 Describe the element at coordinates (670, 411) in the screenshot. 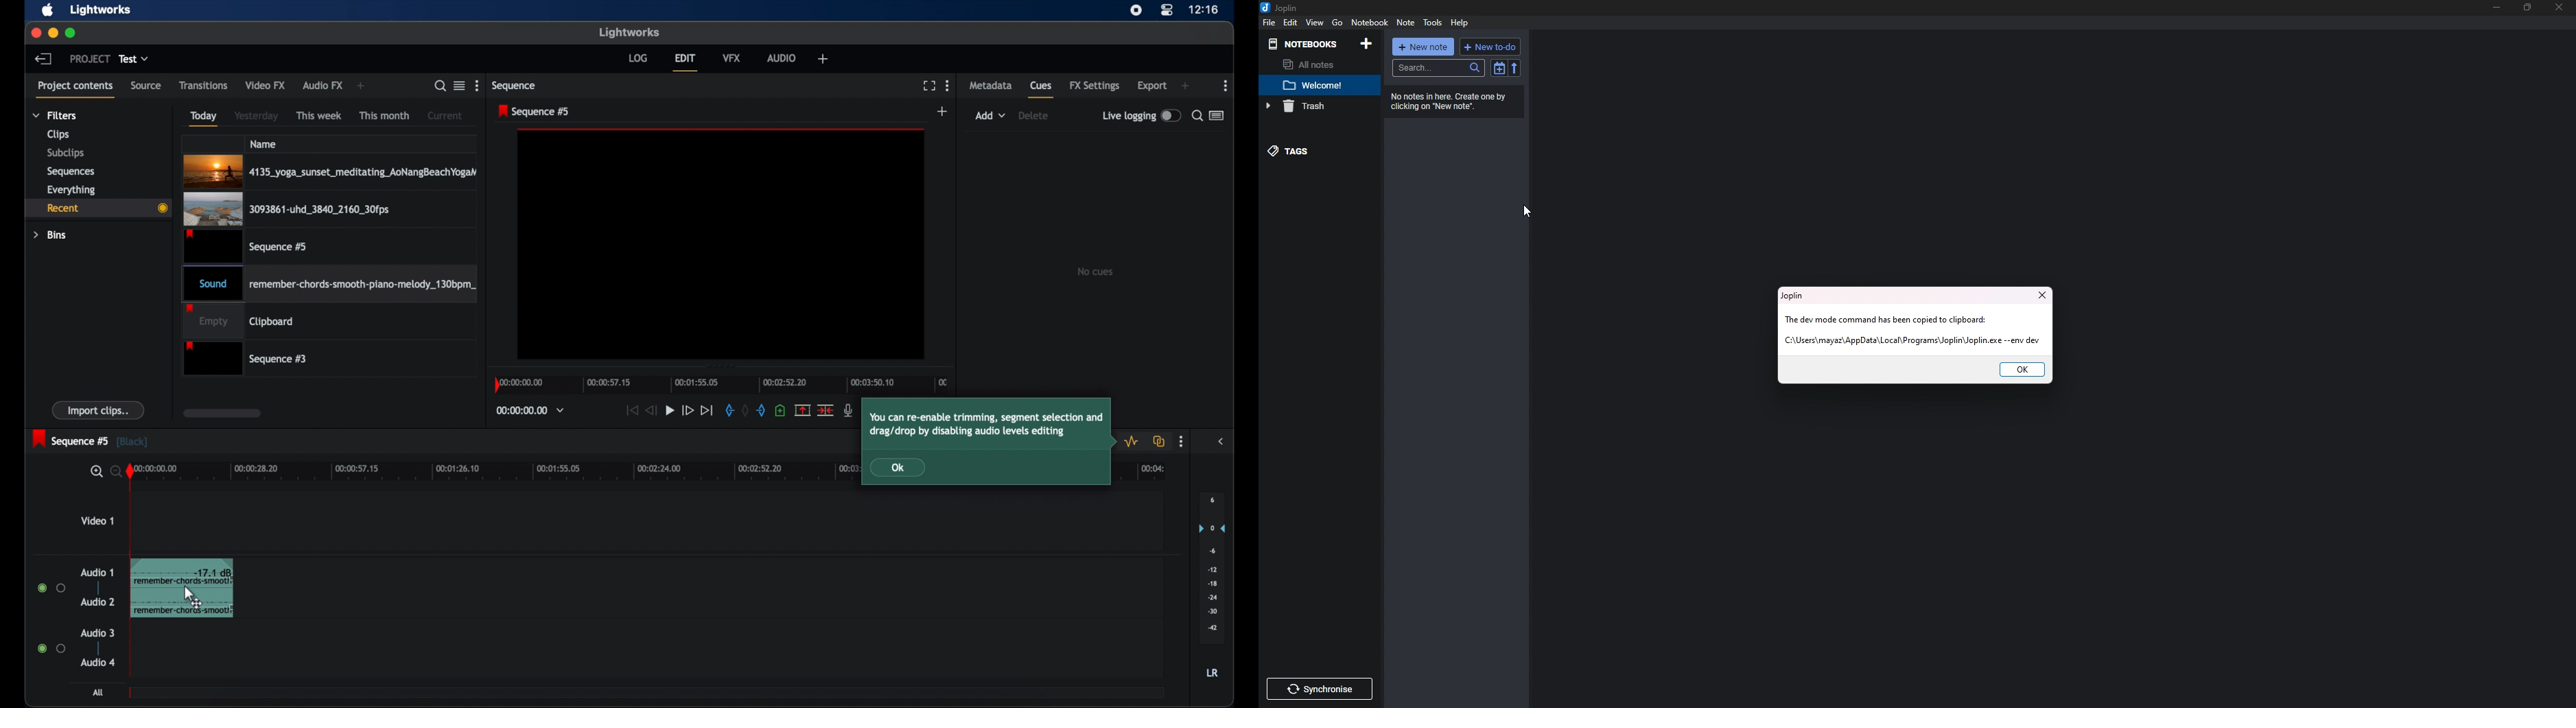

I see `play ` at that location.